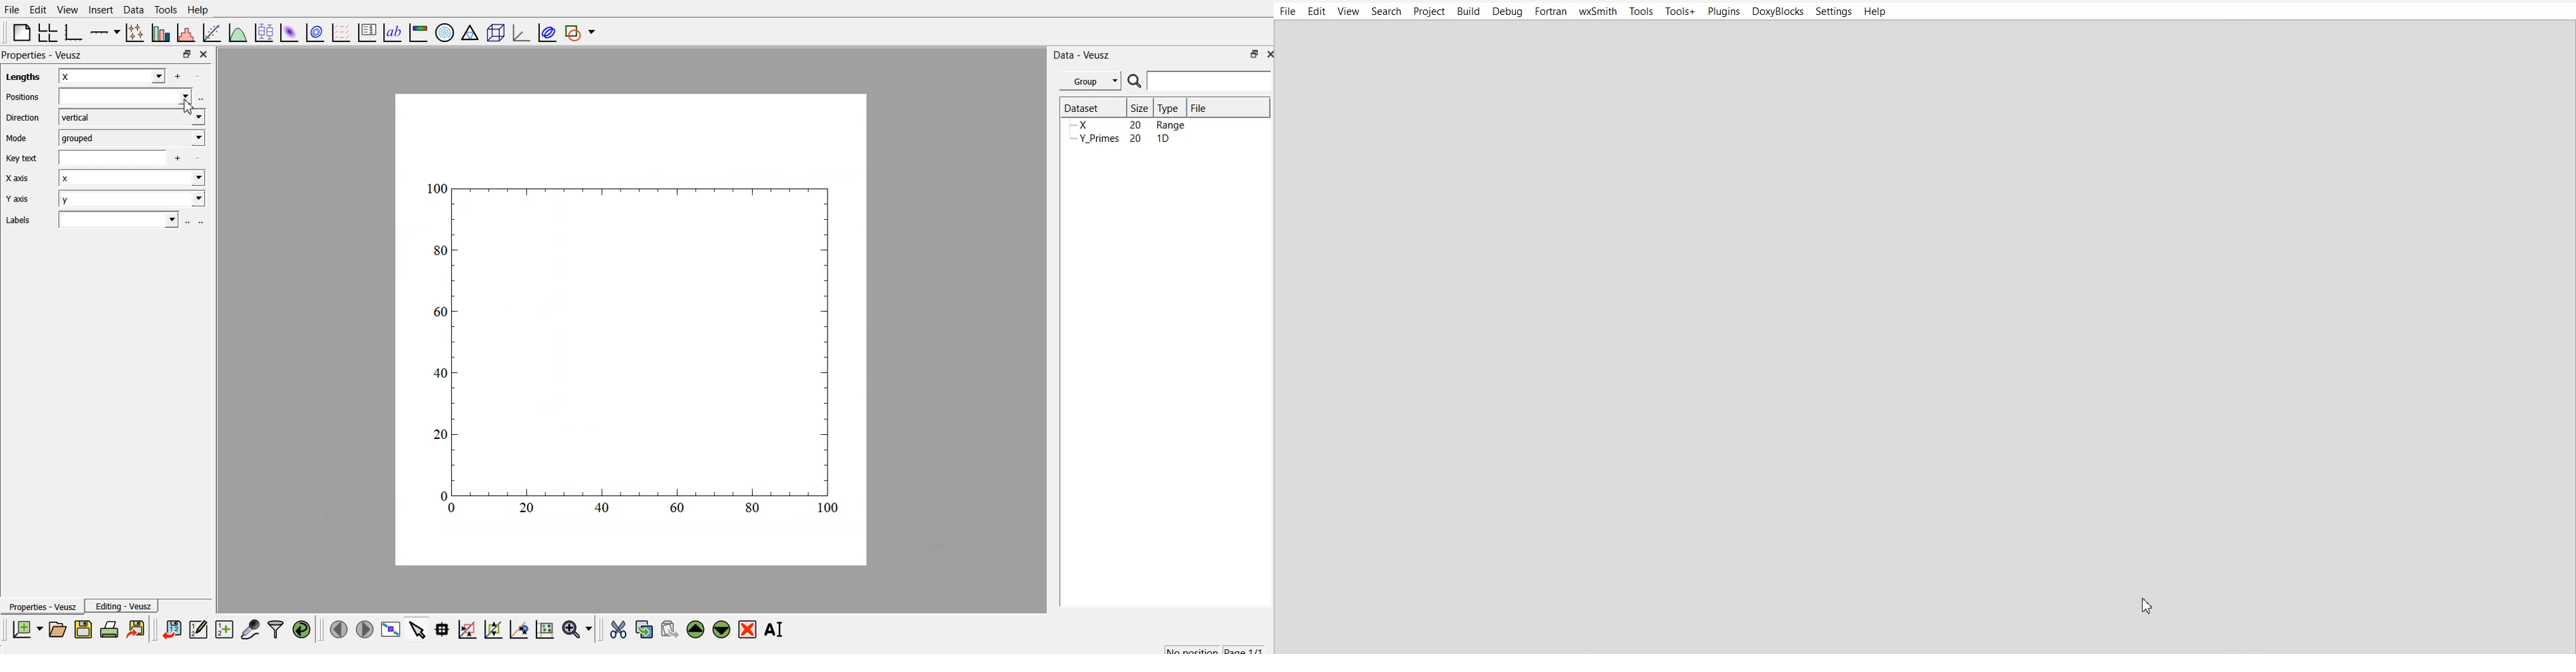 The height and width of the screenshot is (672, 2576). I want to click on wxSmith, so click(1597, 11).